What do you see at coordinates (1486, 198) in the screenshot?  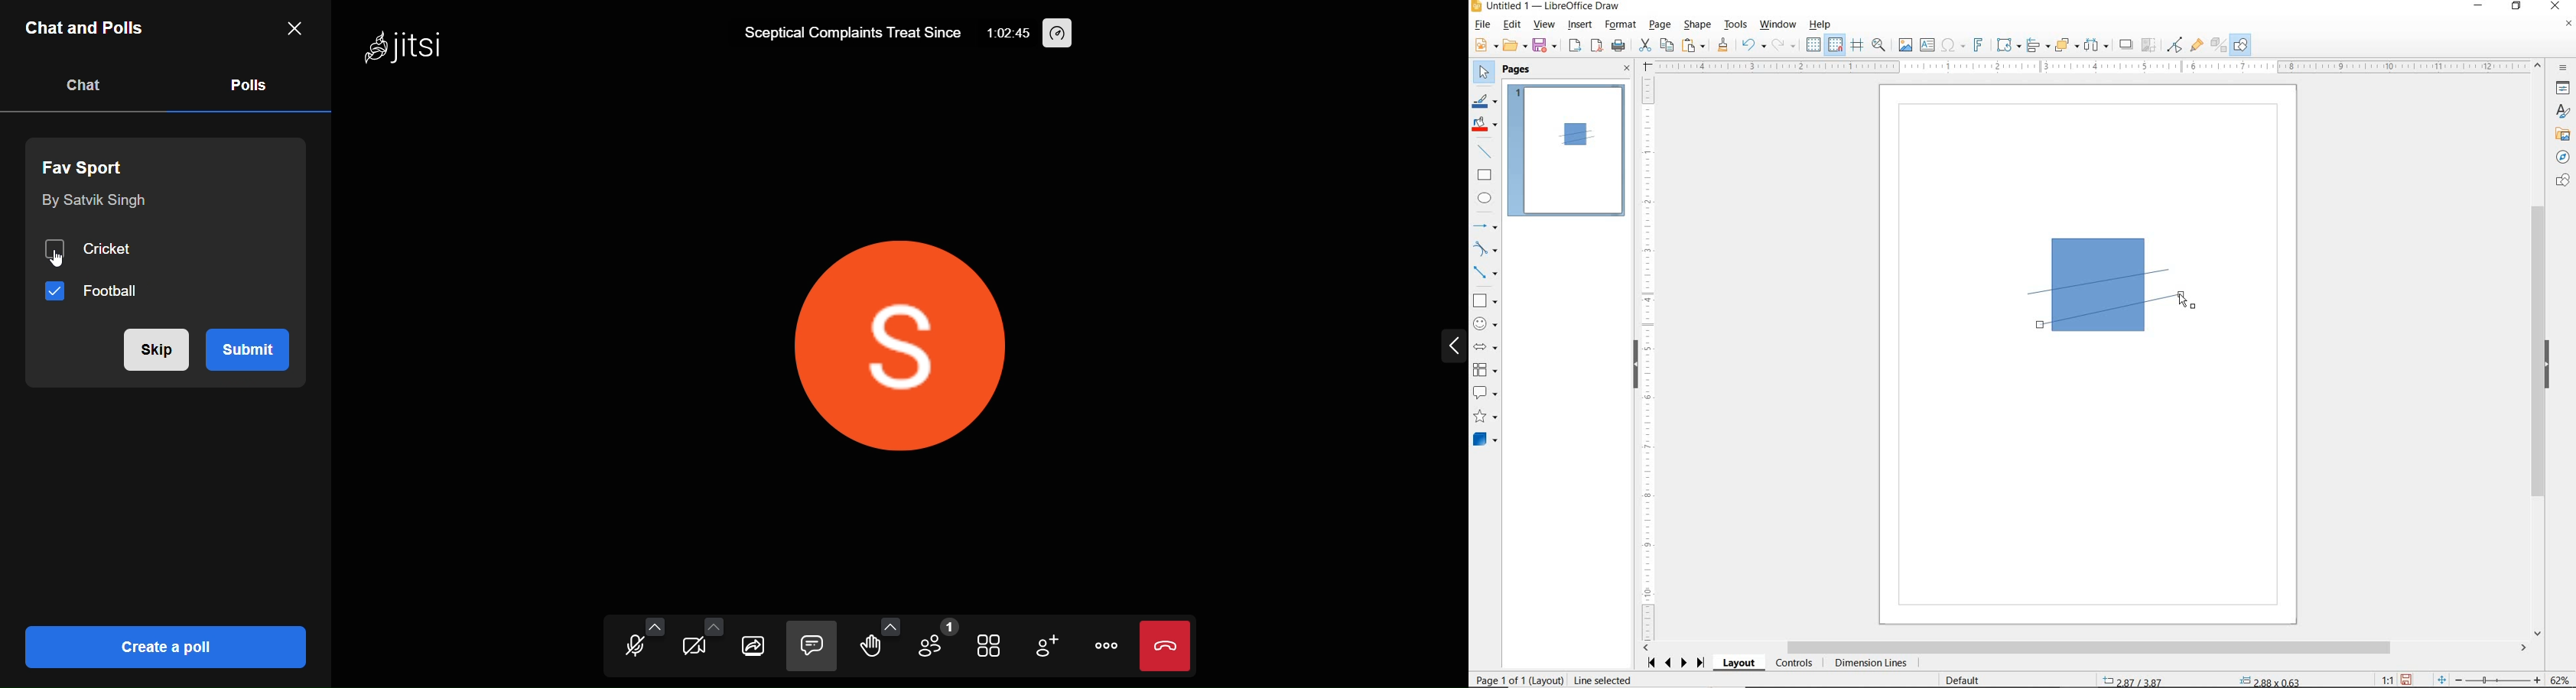 I see `ELLIPSE` at bounding box center [1486, 198].